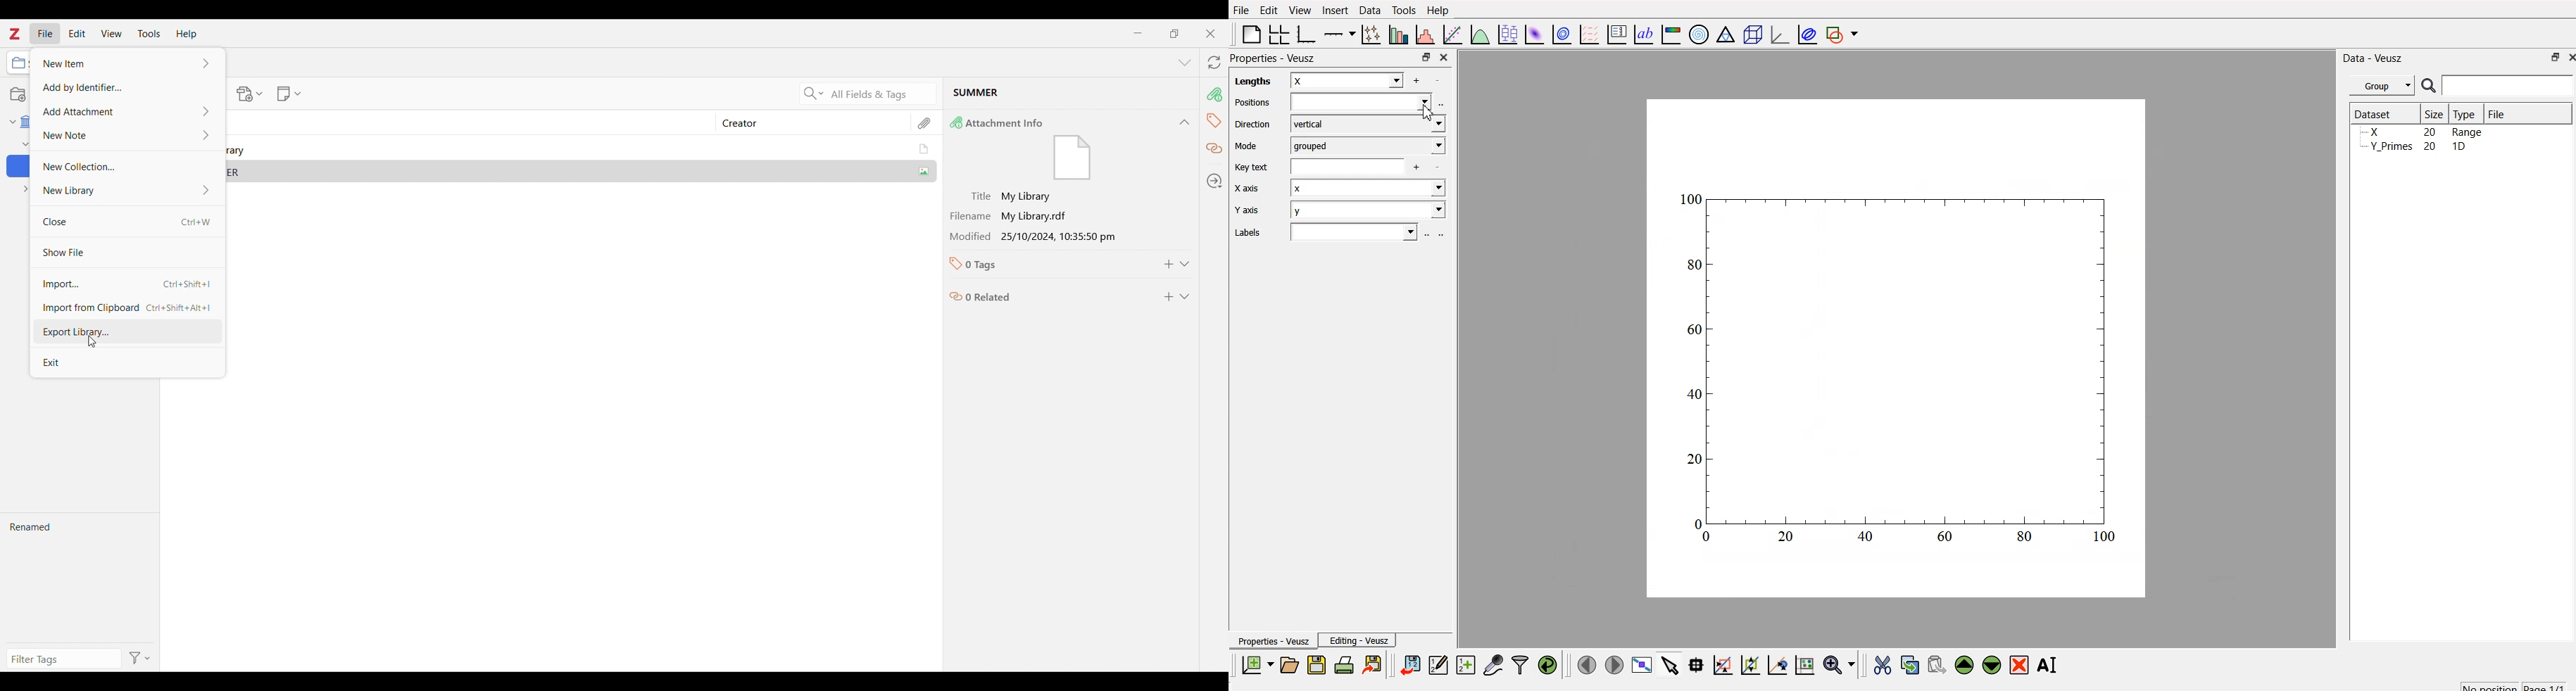 Image resolution: width=2576 pixels, height=700 pixels. What do you see at coordinates (111, 33) in the screenshot?
I see `View menu` at bounding box center [111, 33].